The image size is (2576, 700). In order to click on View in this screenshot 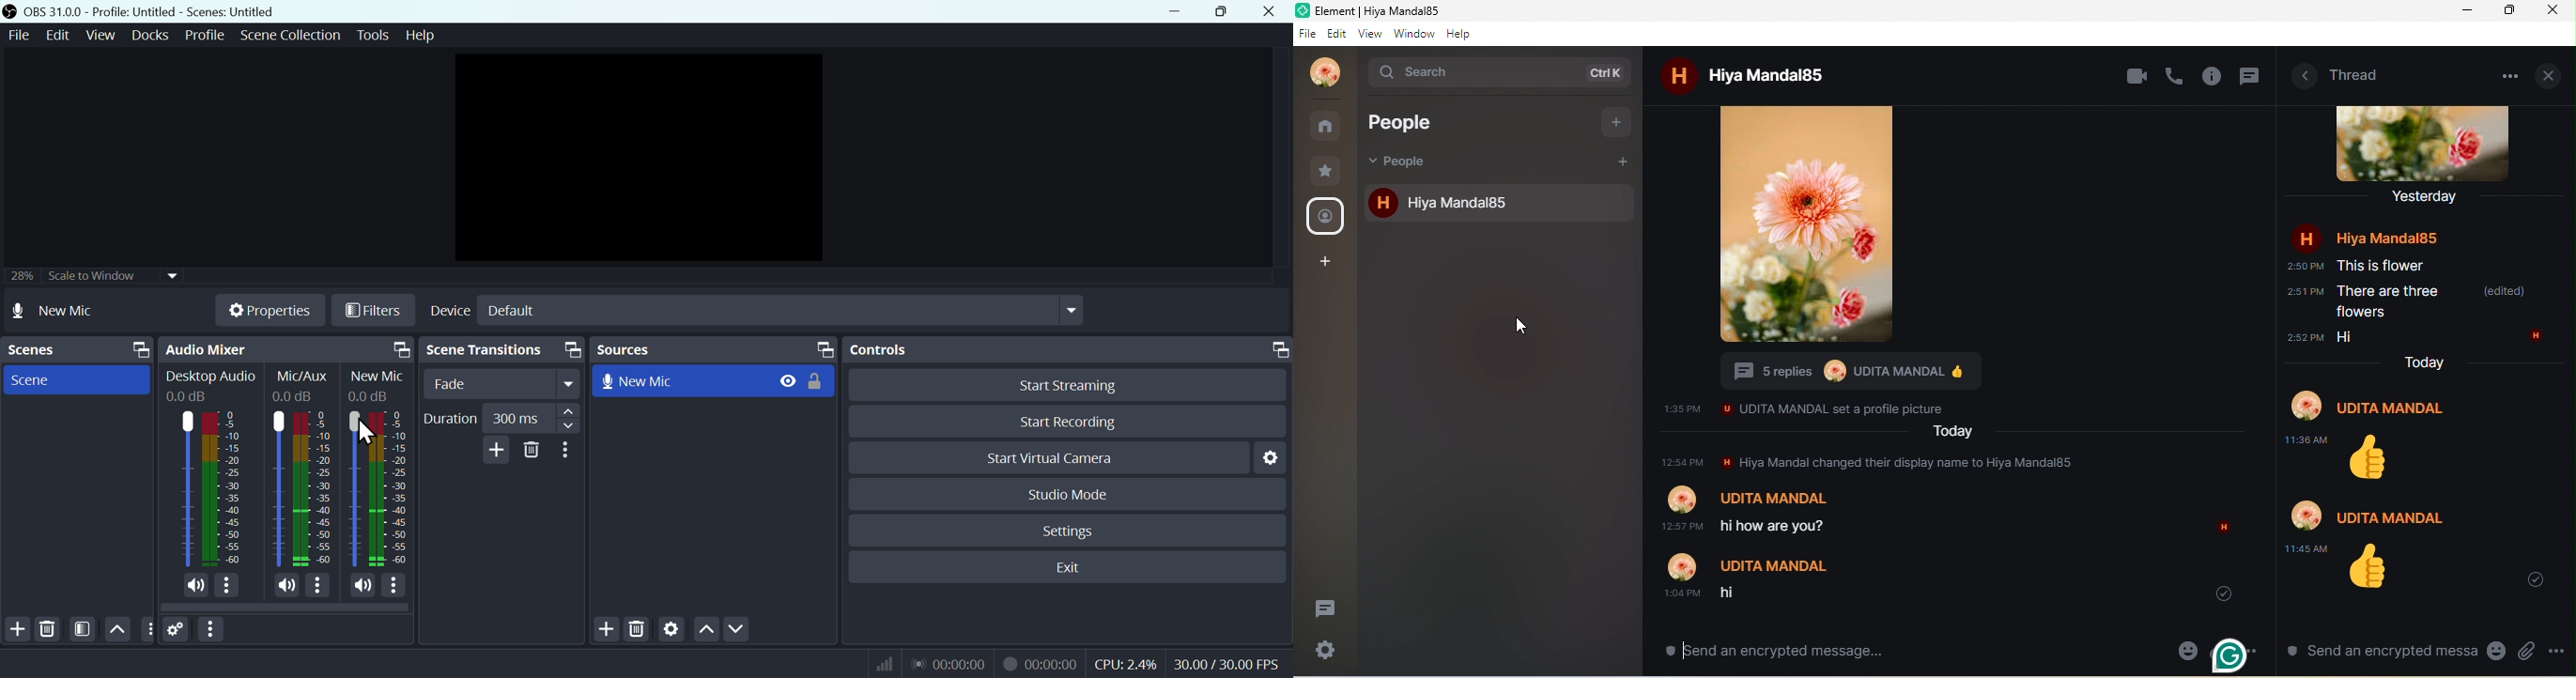, I will do `click(103, 35)`.